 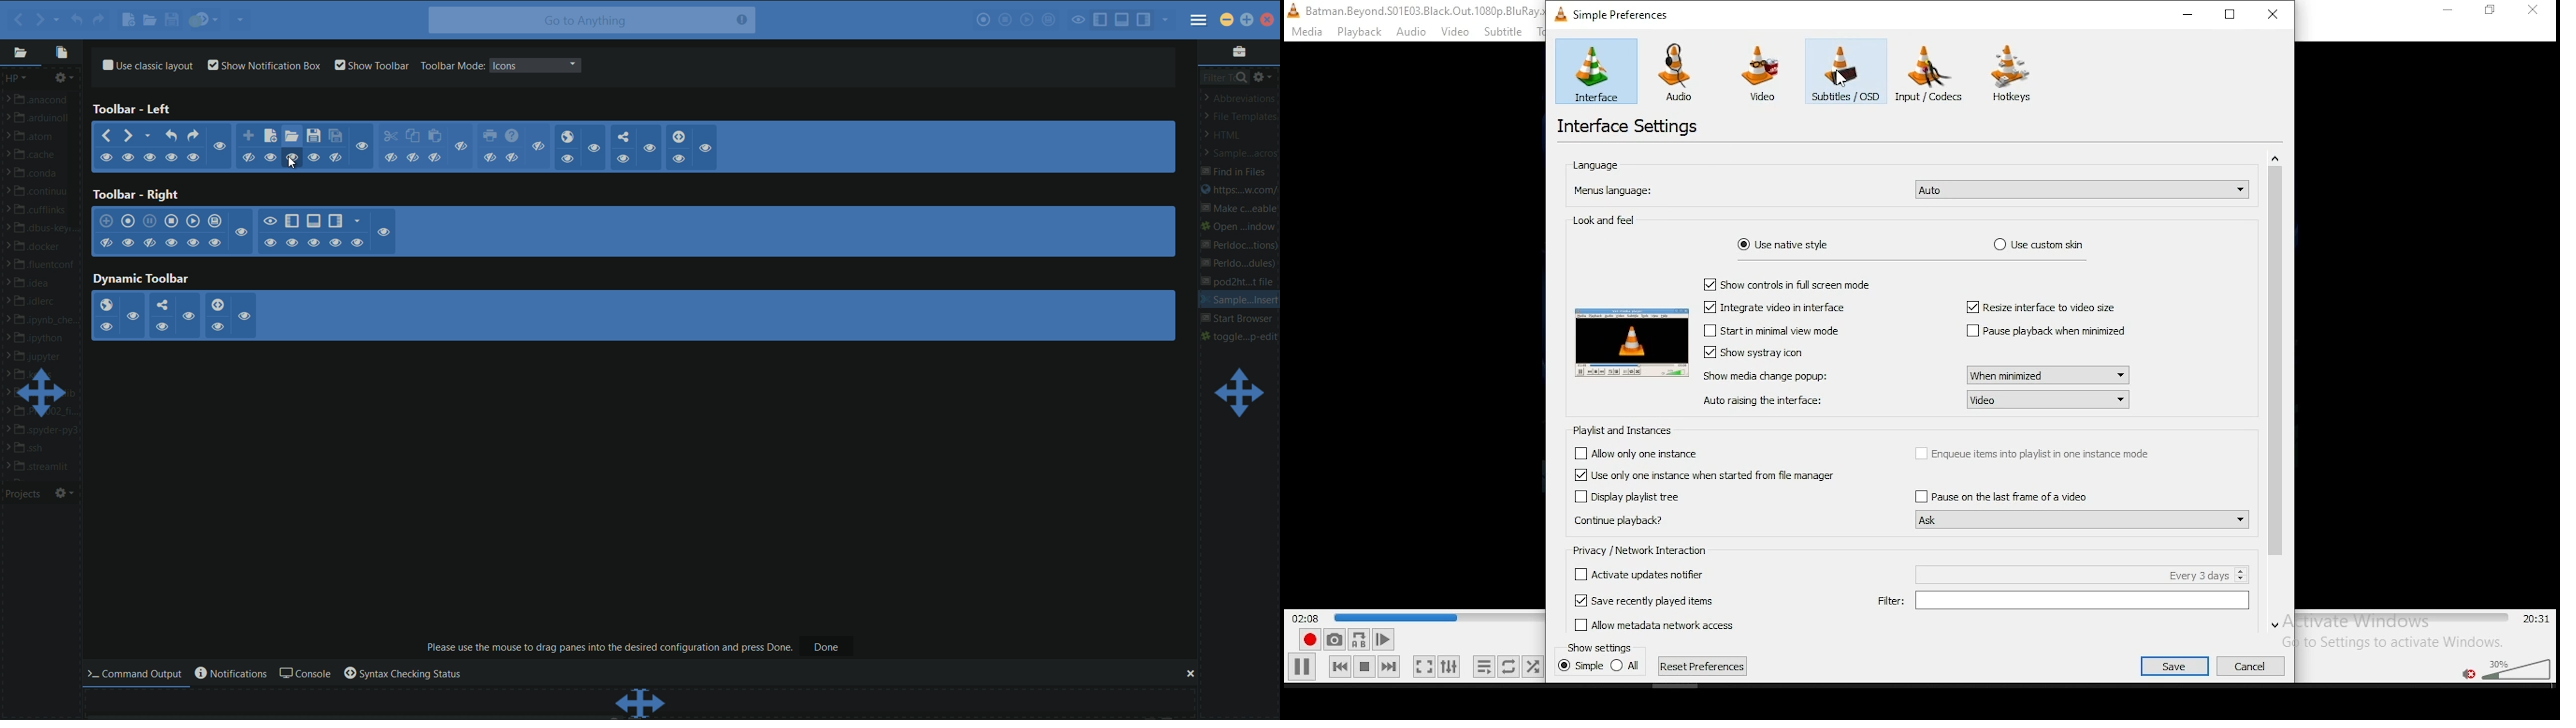 I want to click on , so click(x=1510, y=31).